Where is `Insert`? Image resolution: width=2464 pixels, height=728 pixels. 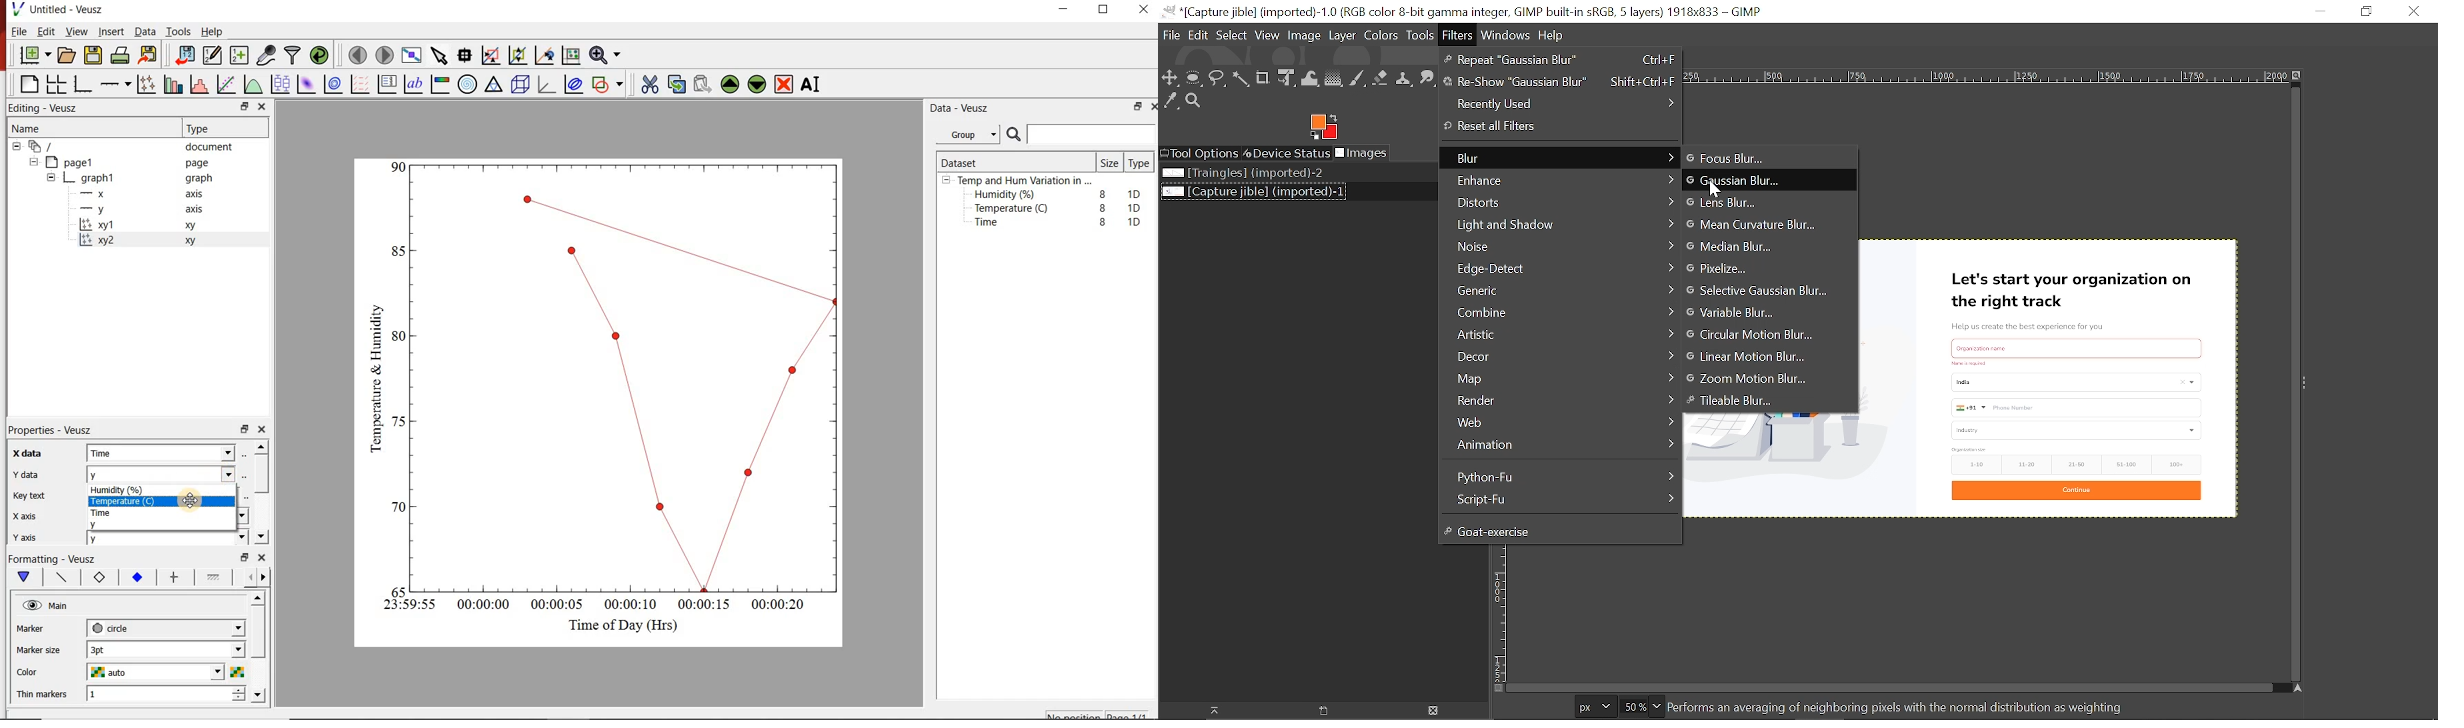
Insert is located at coordinates (109, 32).